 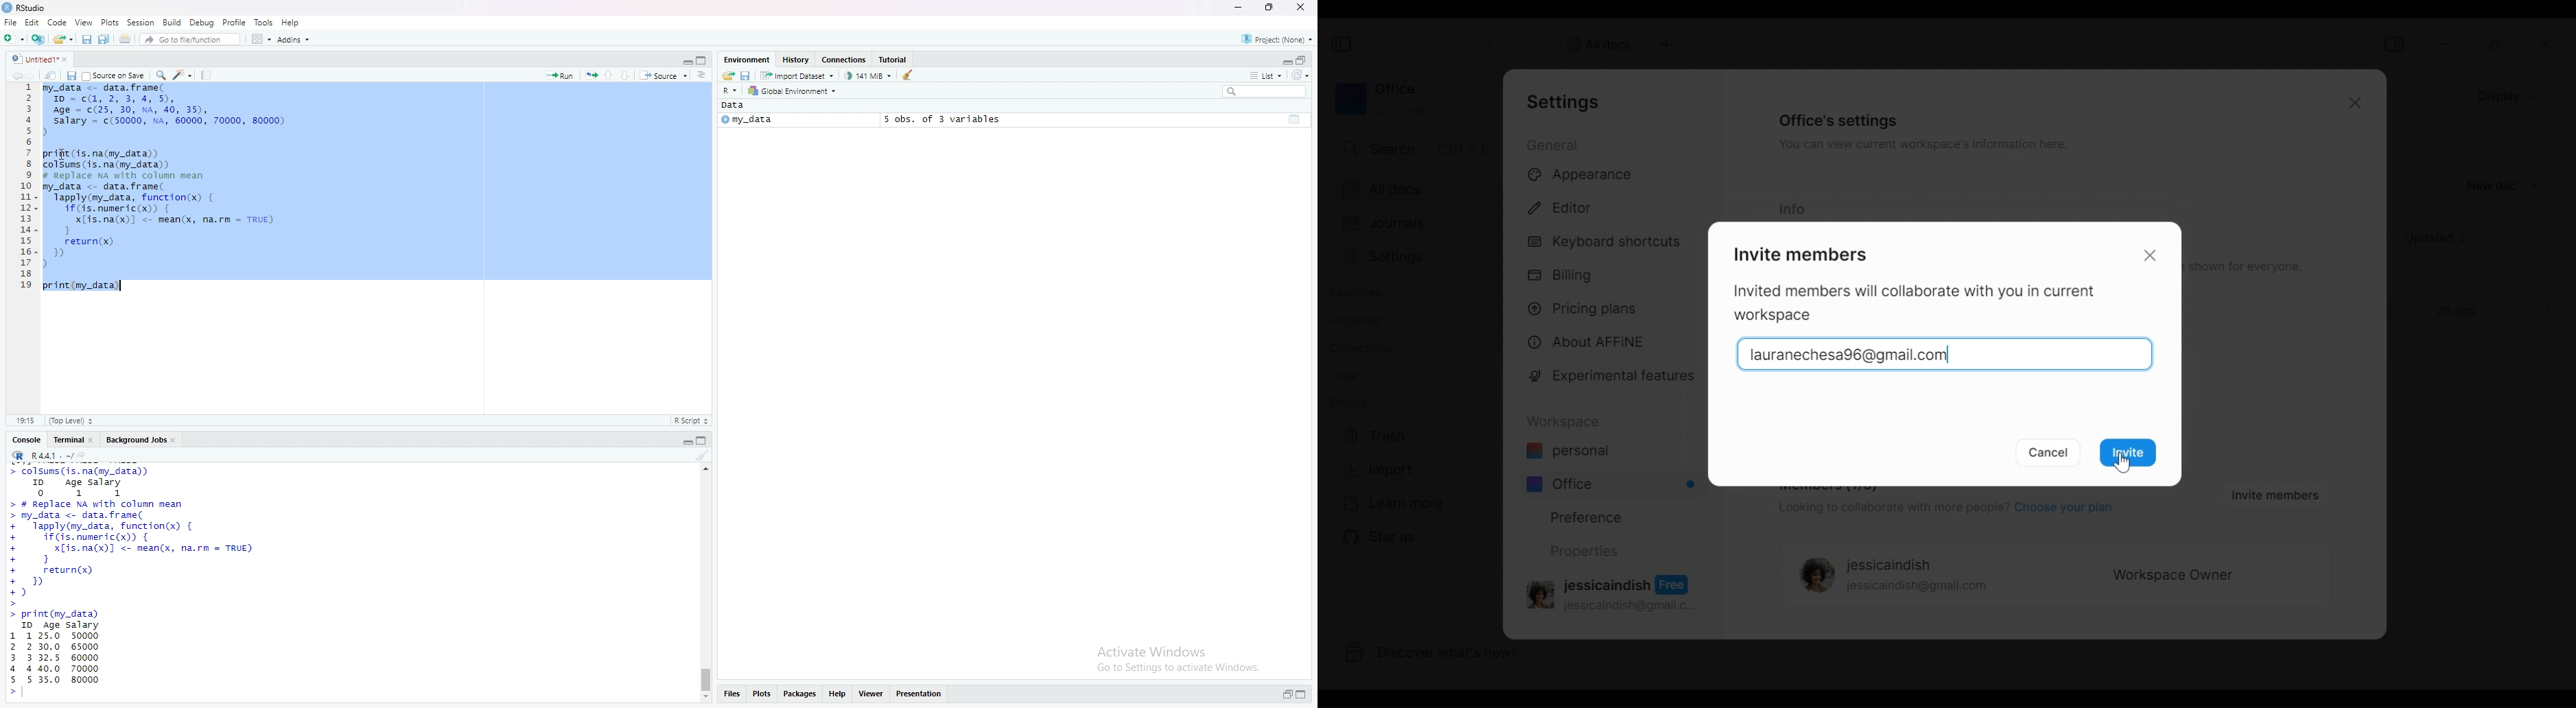 I want to click on R 4.4.1, so click(x=42, y=456).